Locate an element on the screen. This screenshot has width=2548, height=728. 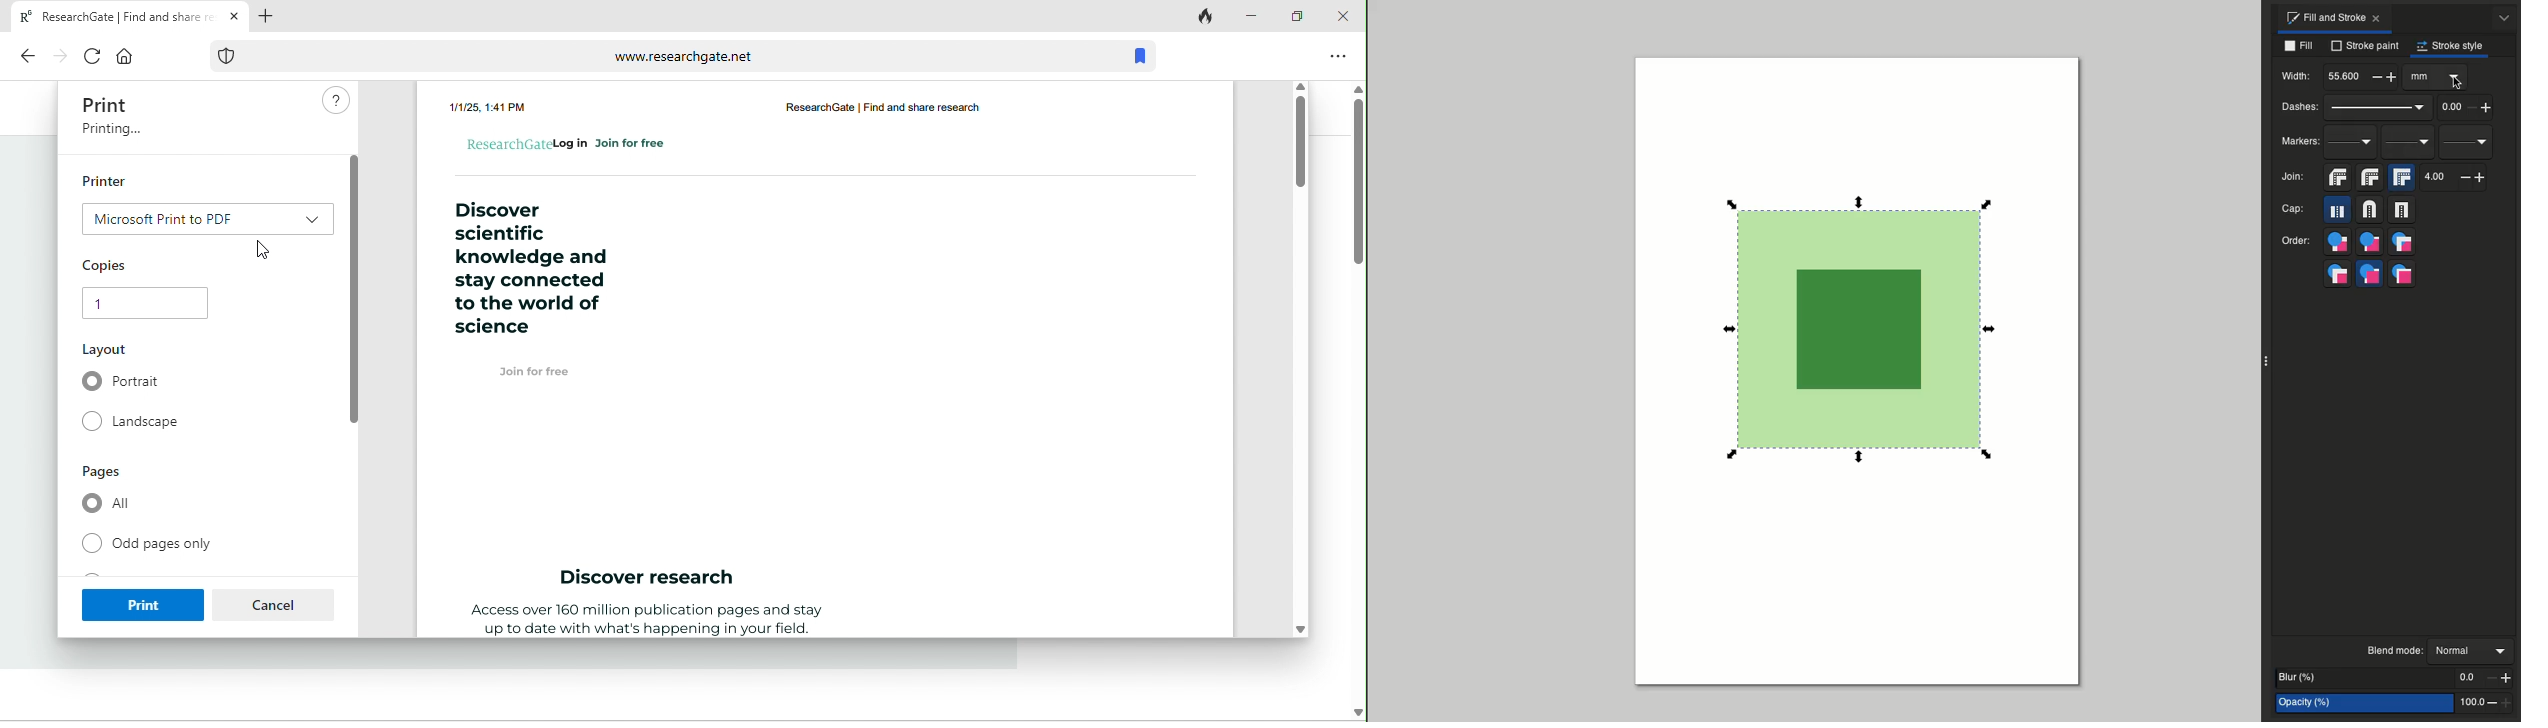
bookmark is located at coordinates (1141, 54).